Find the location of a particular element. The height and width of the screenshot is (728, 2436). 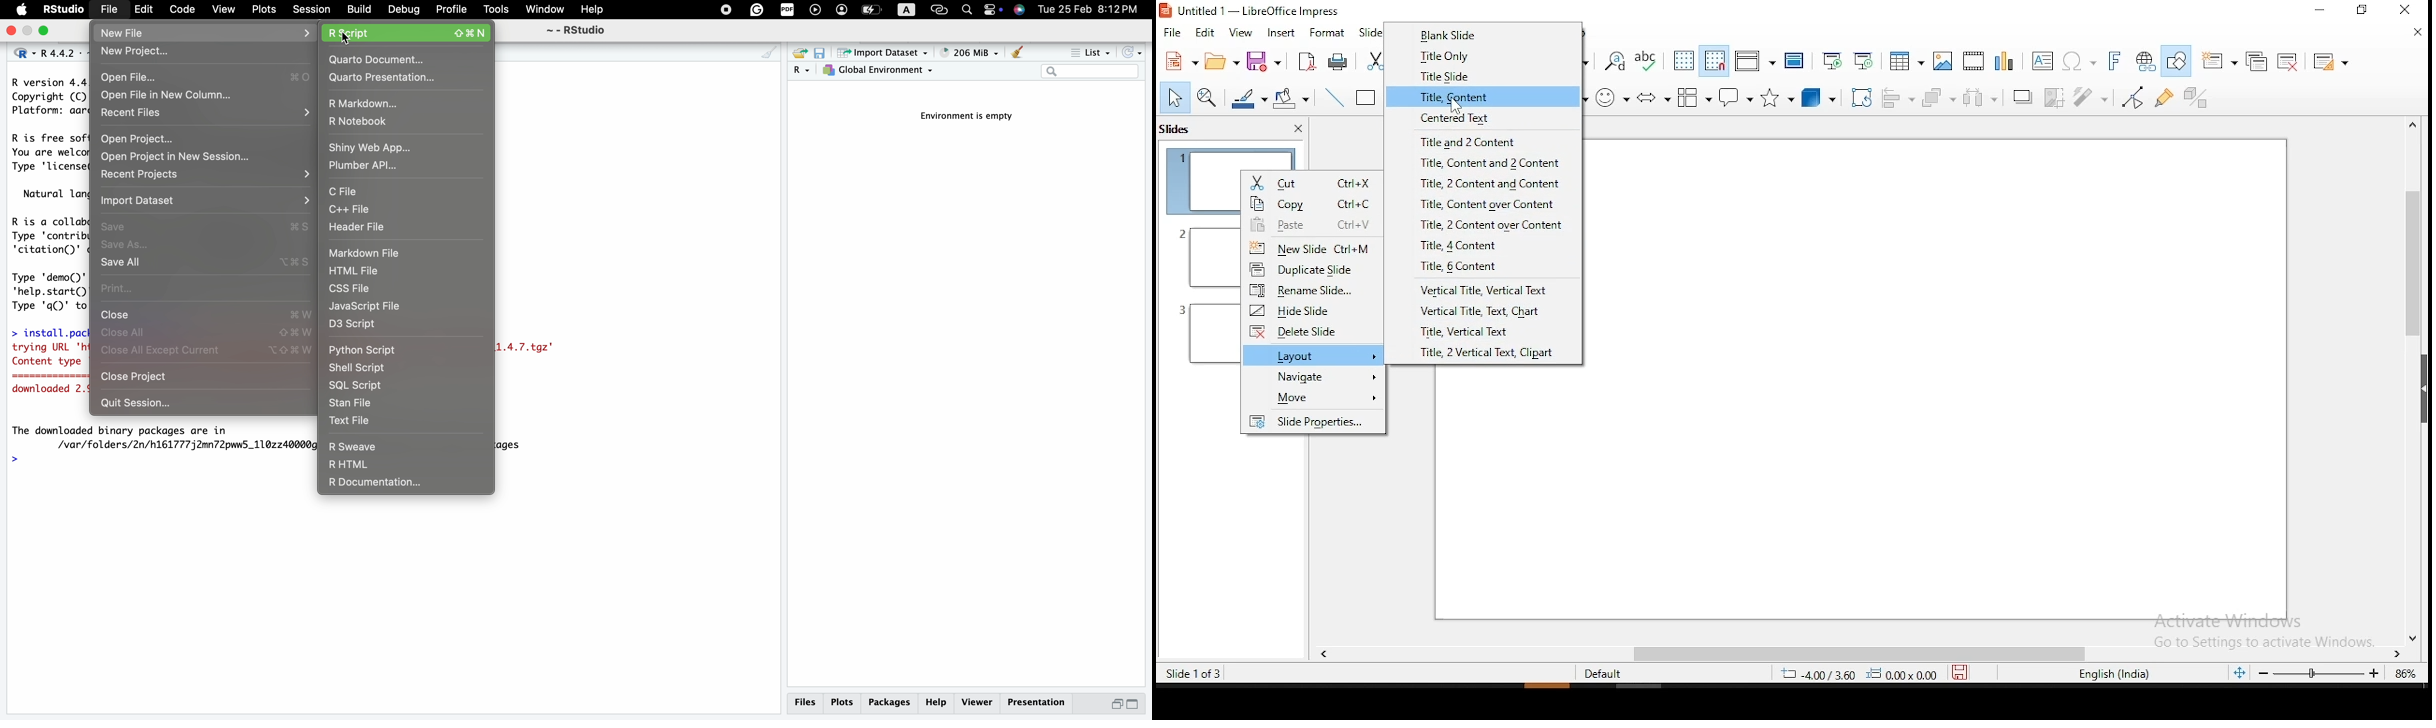

prompt cursor is located at coordinates (14, 460).